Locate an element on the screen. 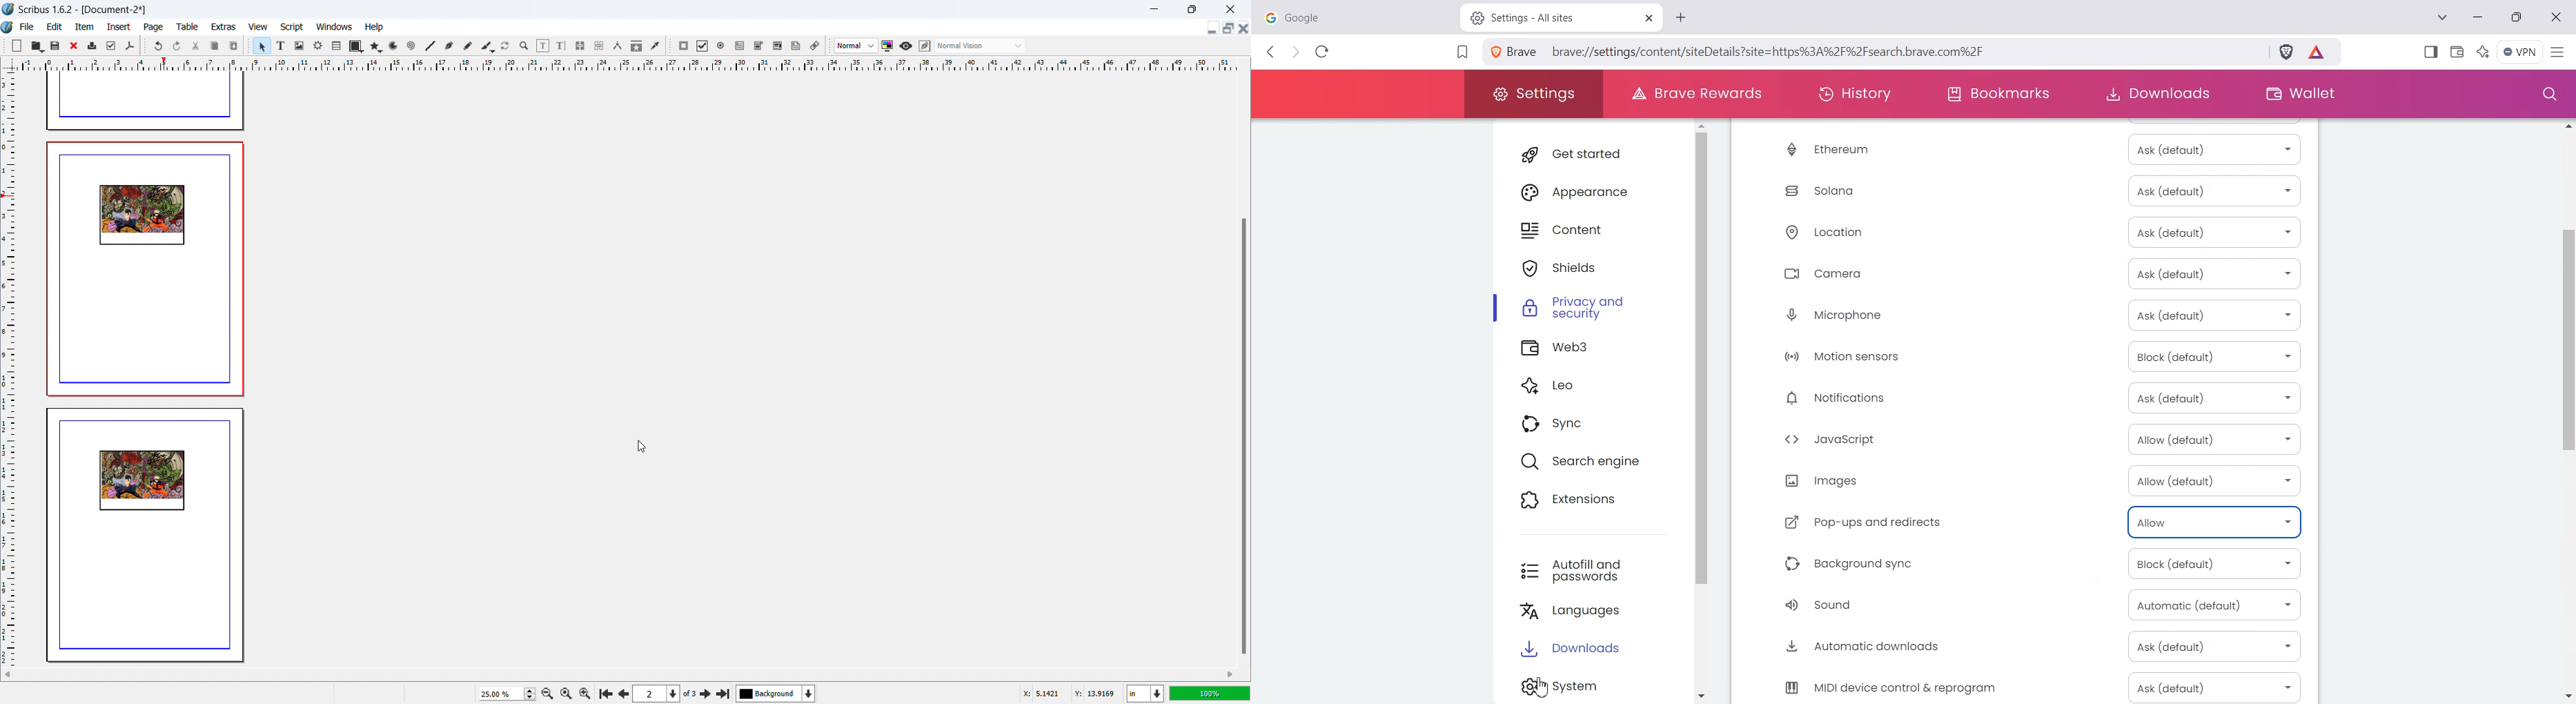 The width and height of the screenshot is (2576, 728). table is located at coordinates (188, 27).